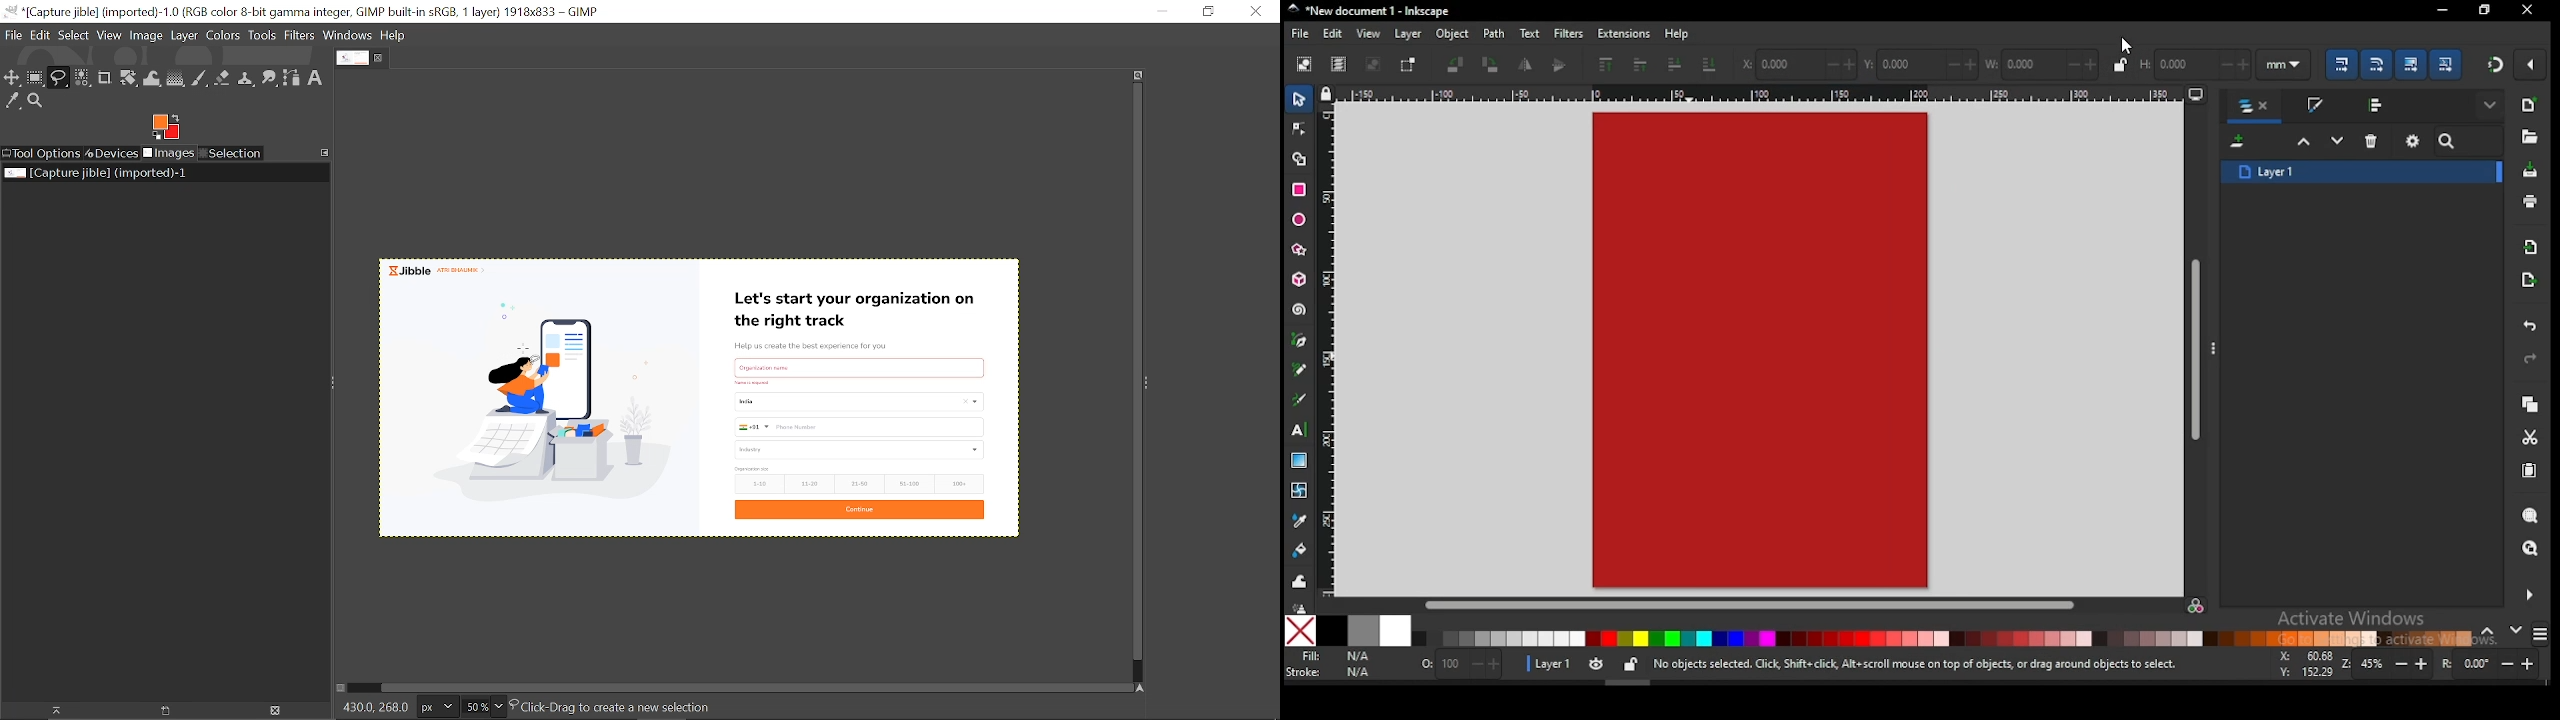 The image size is (2576, 728). Describe the element at coordinates (1336, 34) in the screenshot. I see `edit` at that location.